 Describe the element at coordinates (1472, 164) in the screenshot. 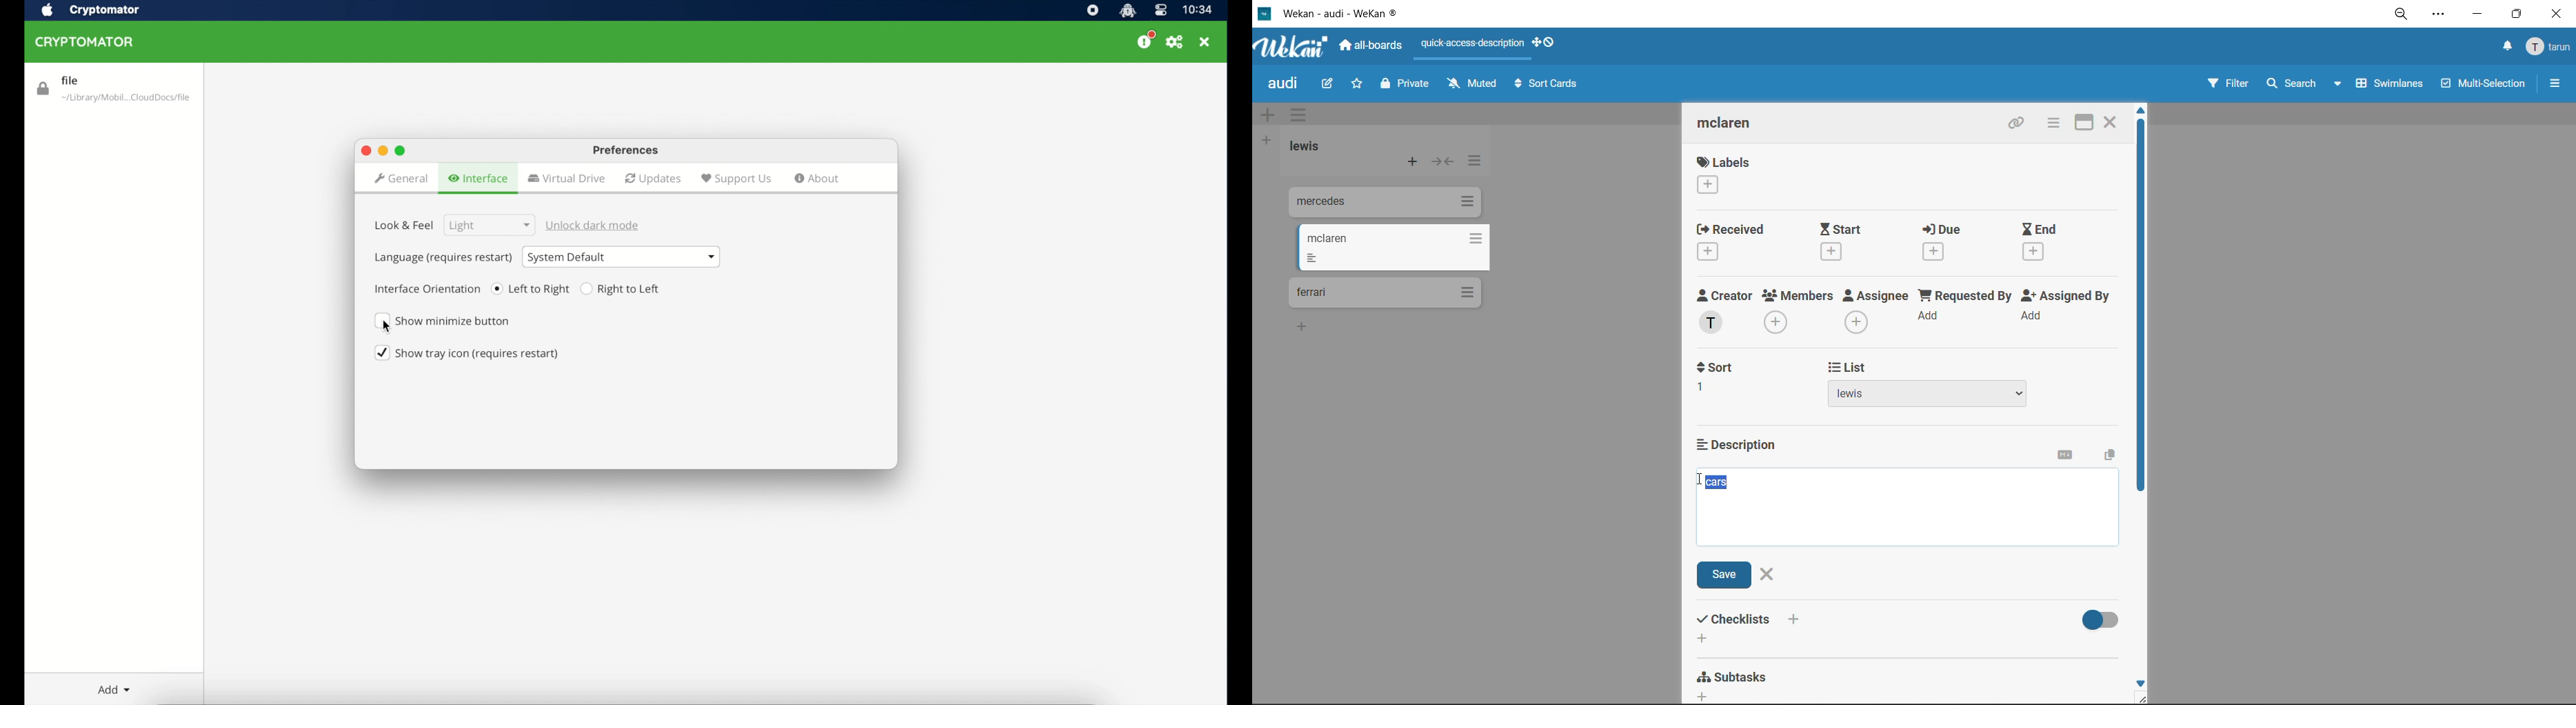

I see `list actions` at that location.